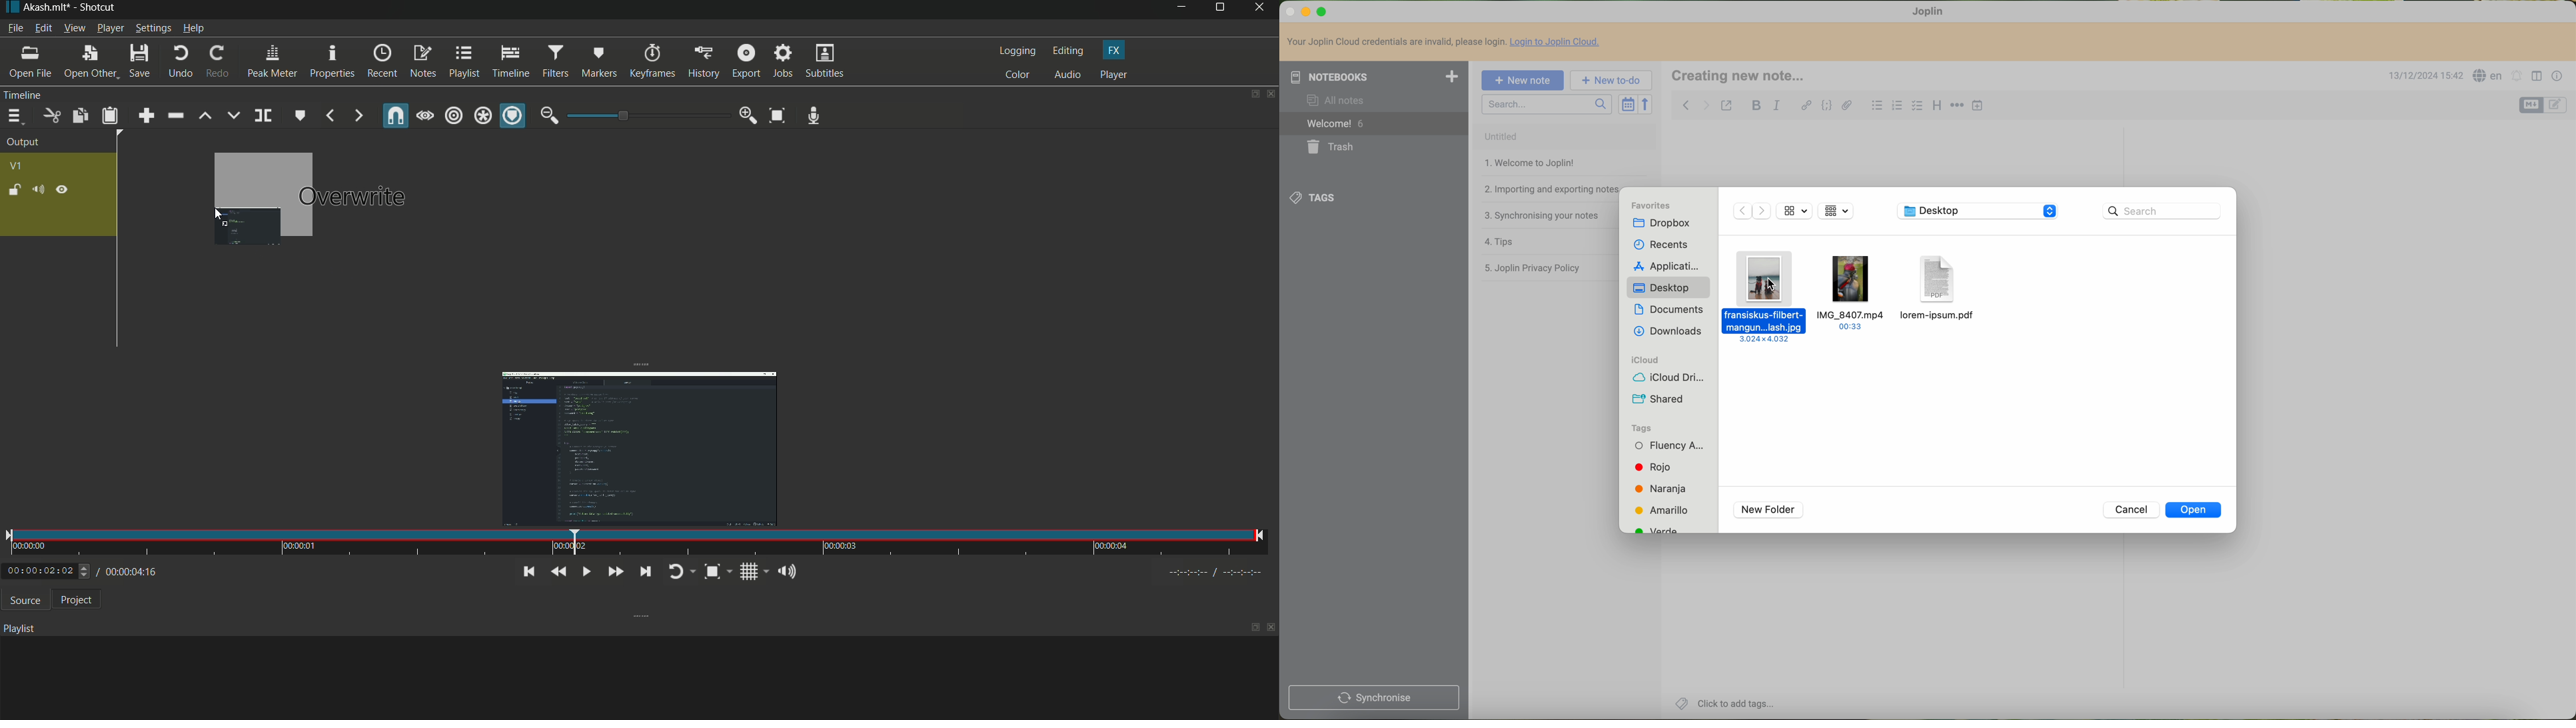 The image size is (2576, 728). I want to click on note properties, so click(2558, 78).